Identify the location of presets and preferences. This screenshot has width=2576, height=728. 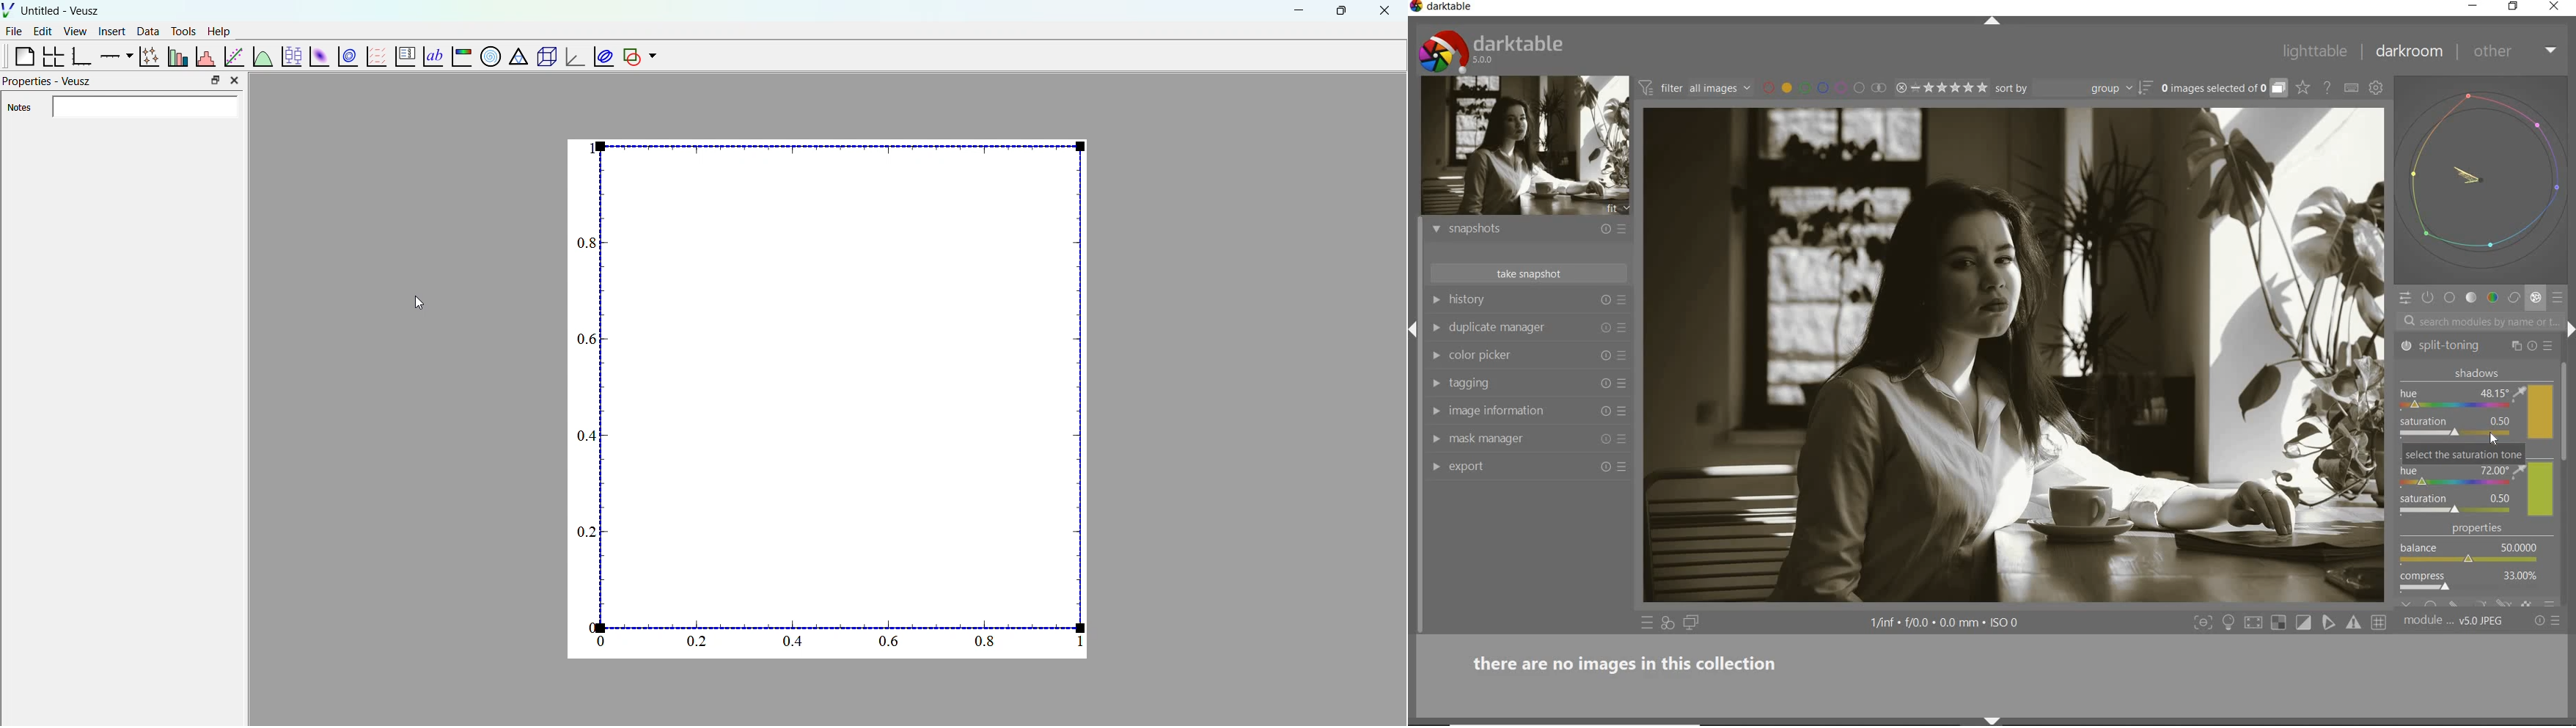
(1621, 300).